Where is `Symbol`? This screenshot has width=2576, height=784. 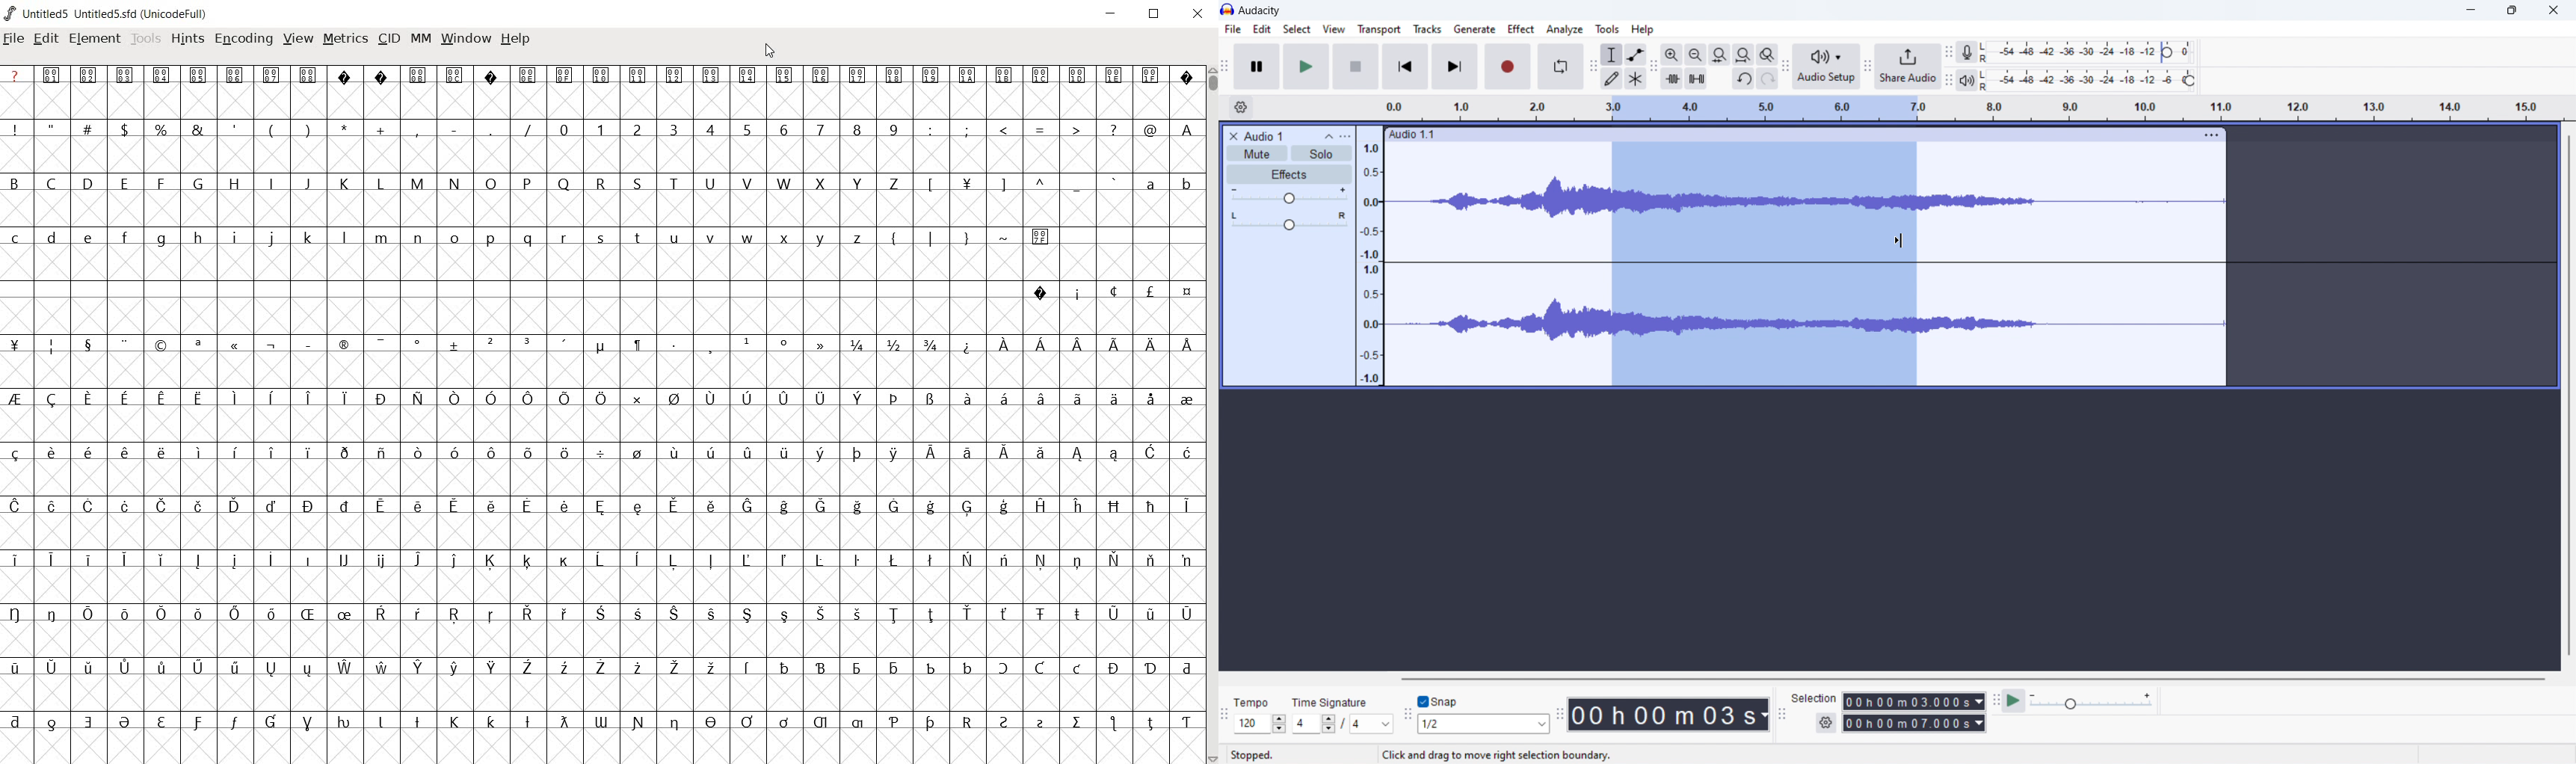 Symbol is located at coordinates (1112, 614).